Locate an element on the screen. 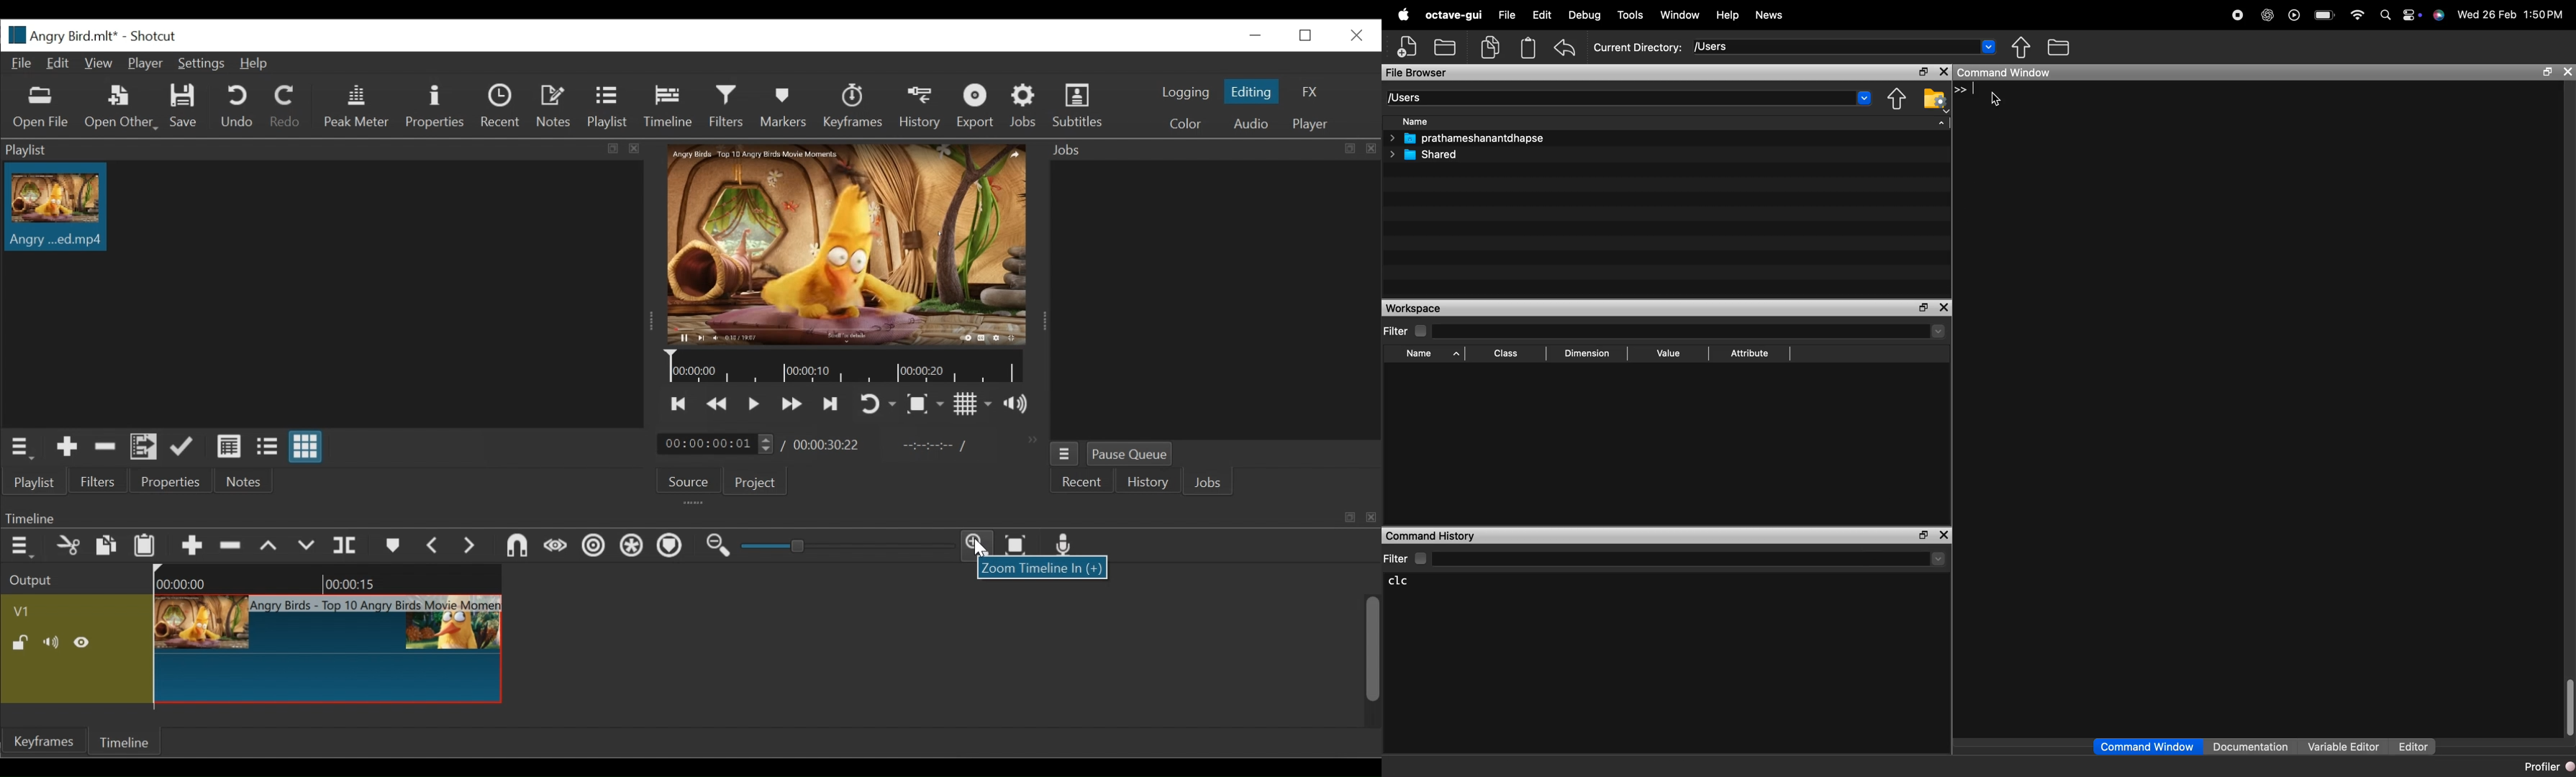 Image resolution: width=2576 pixels, height=784 pixels. (un)lock track is located at coordinates (22, 643).